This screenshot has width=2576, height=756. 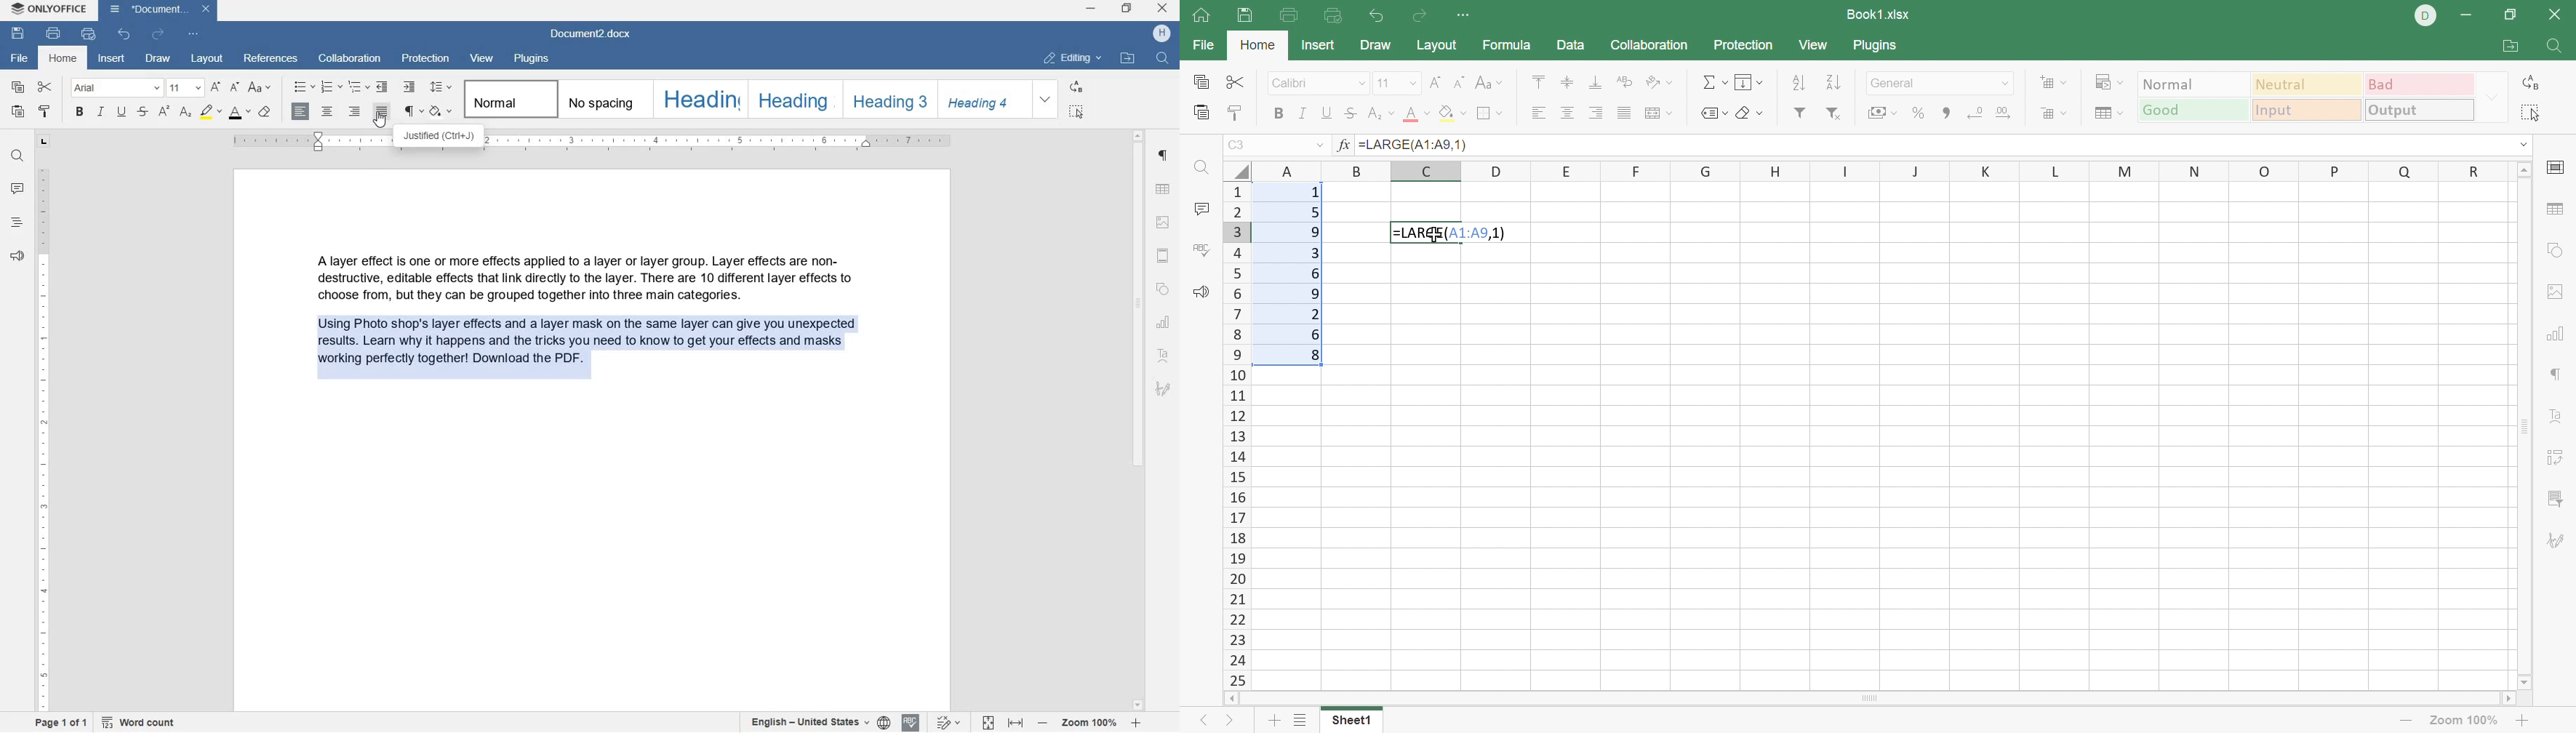 I want to click on minimize, so click(x=1093, y=9).